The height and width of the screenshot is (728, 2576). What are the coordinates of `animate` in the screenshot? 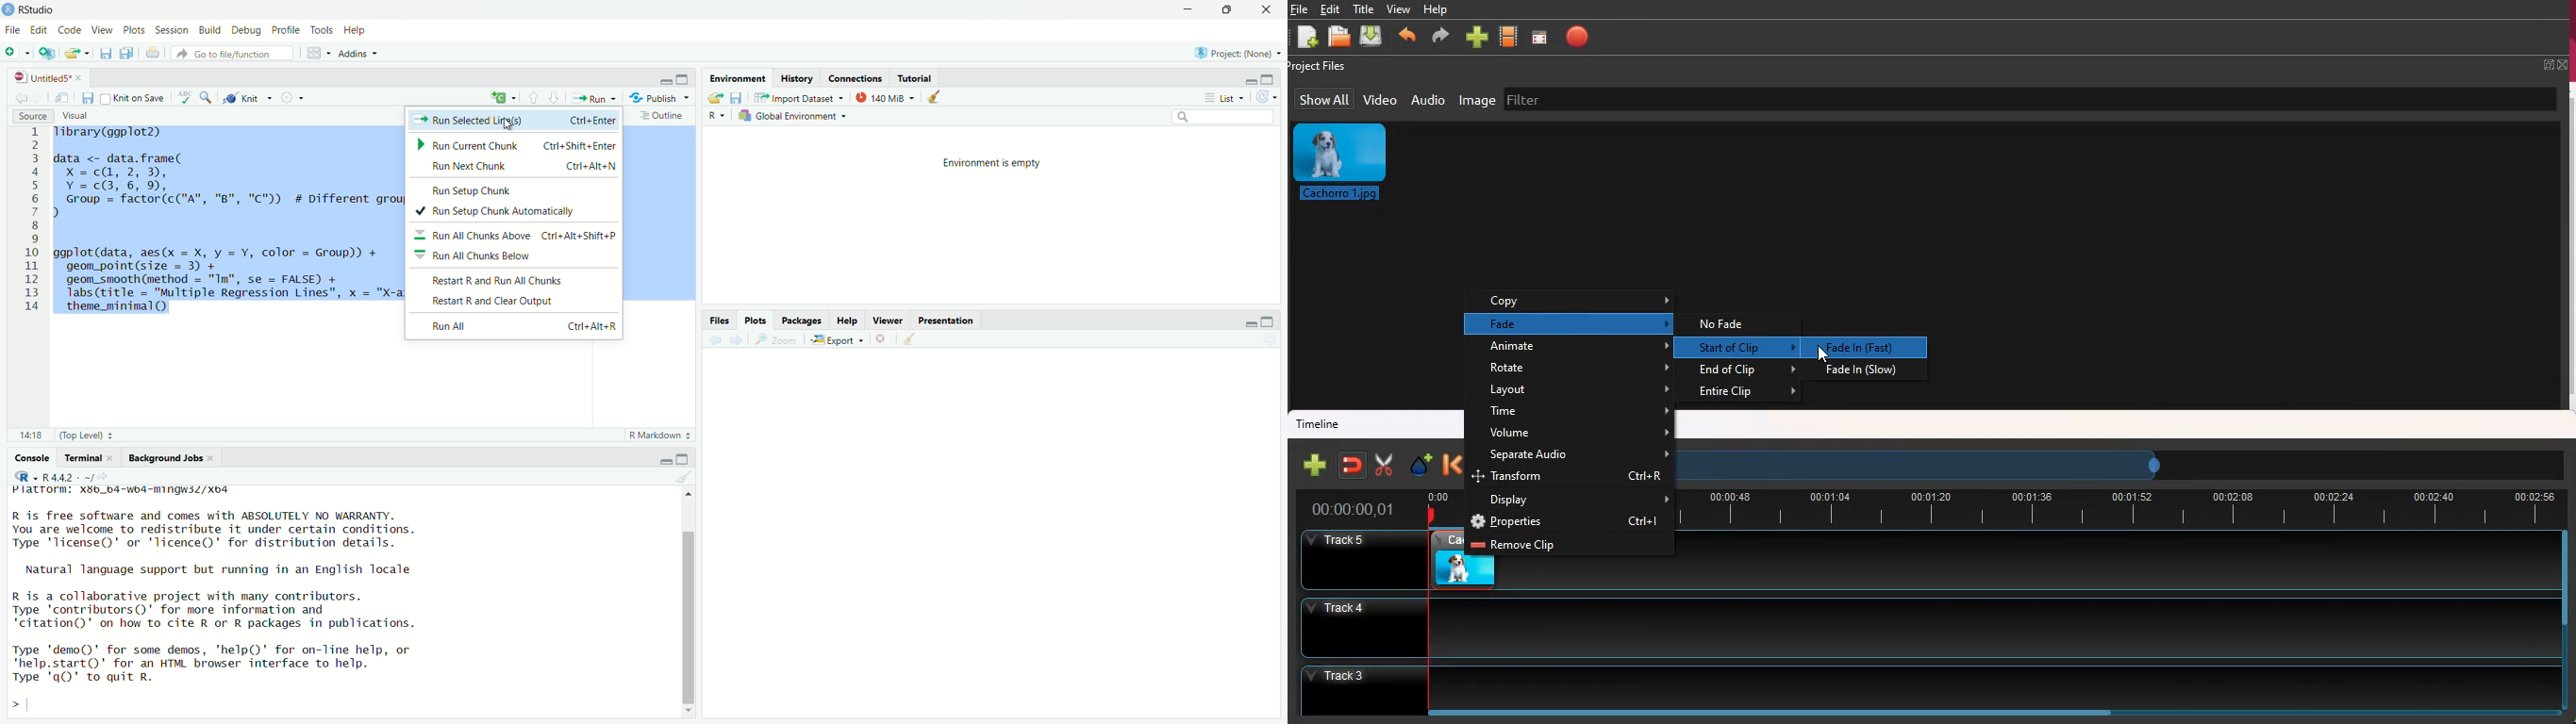 It's located at (1582, 348).